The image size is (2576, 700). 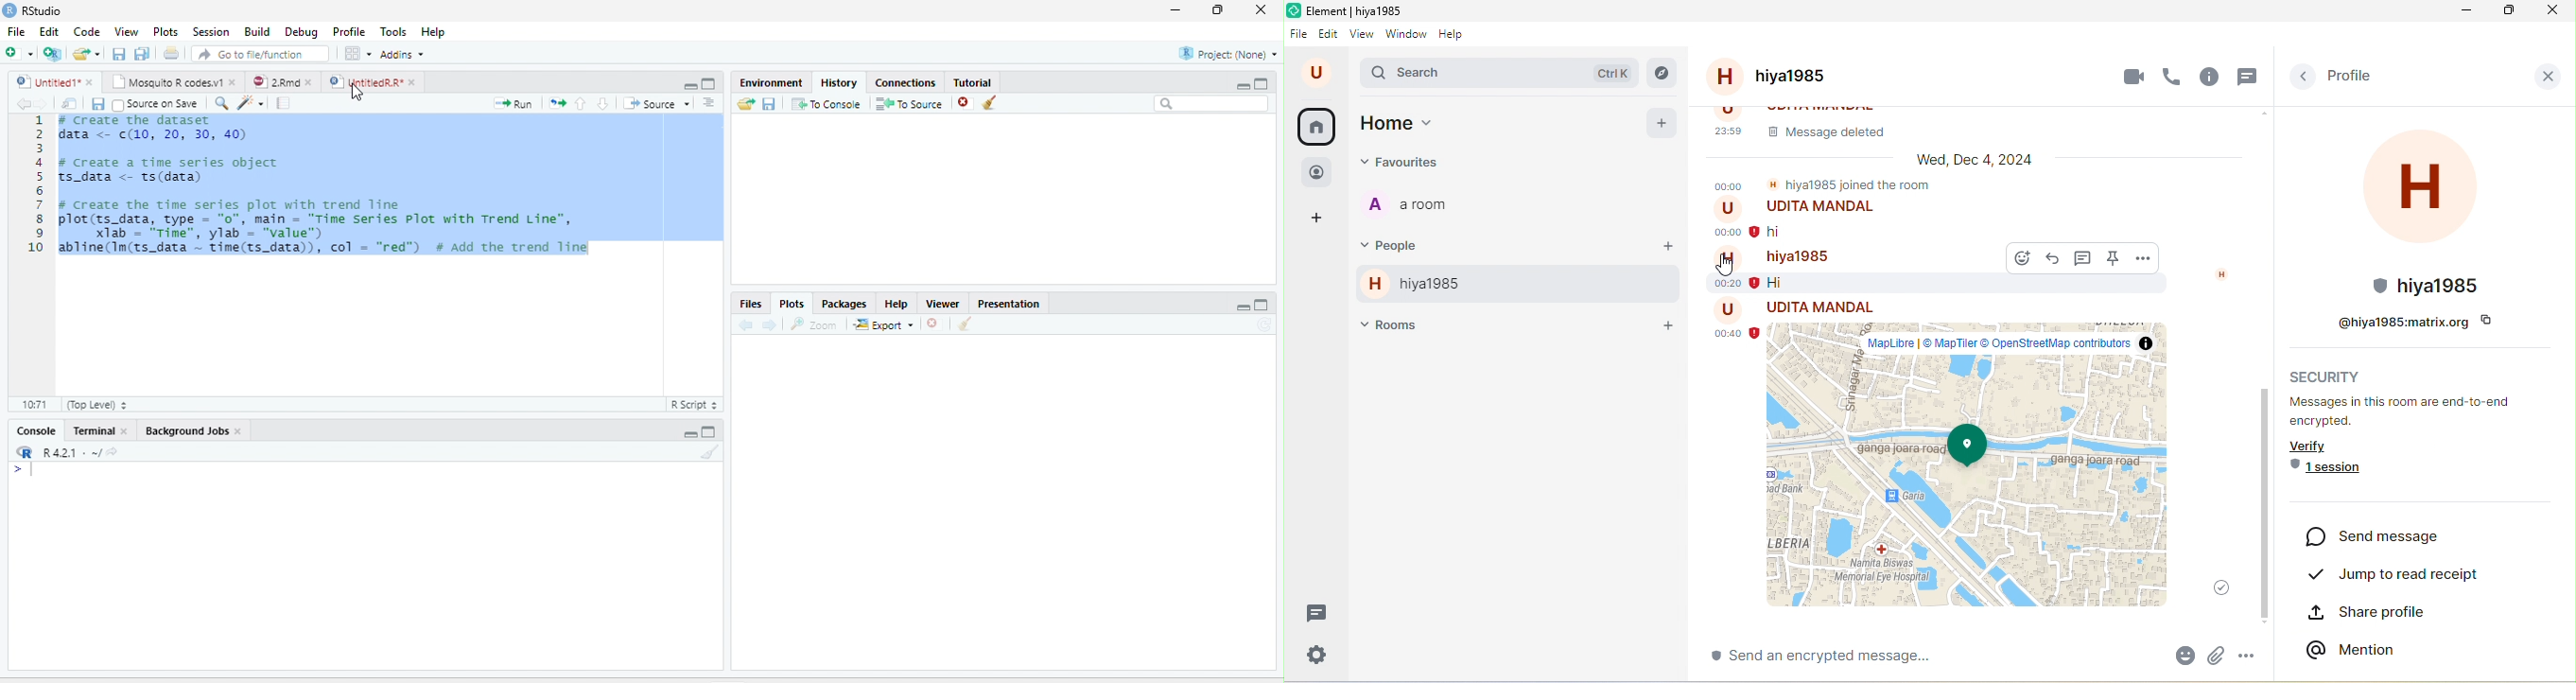 What do you see at coordinates (1850, 221) in the screenshot?
I see `message from UDITA MANDAL` at bounding box center [1850, 221].